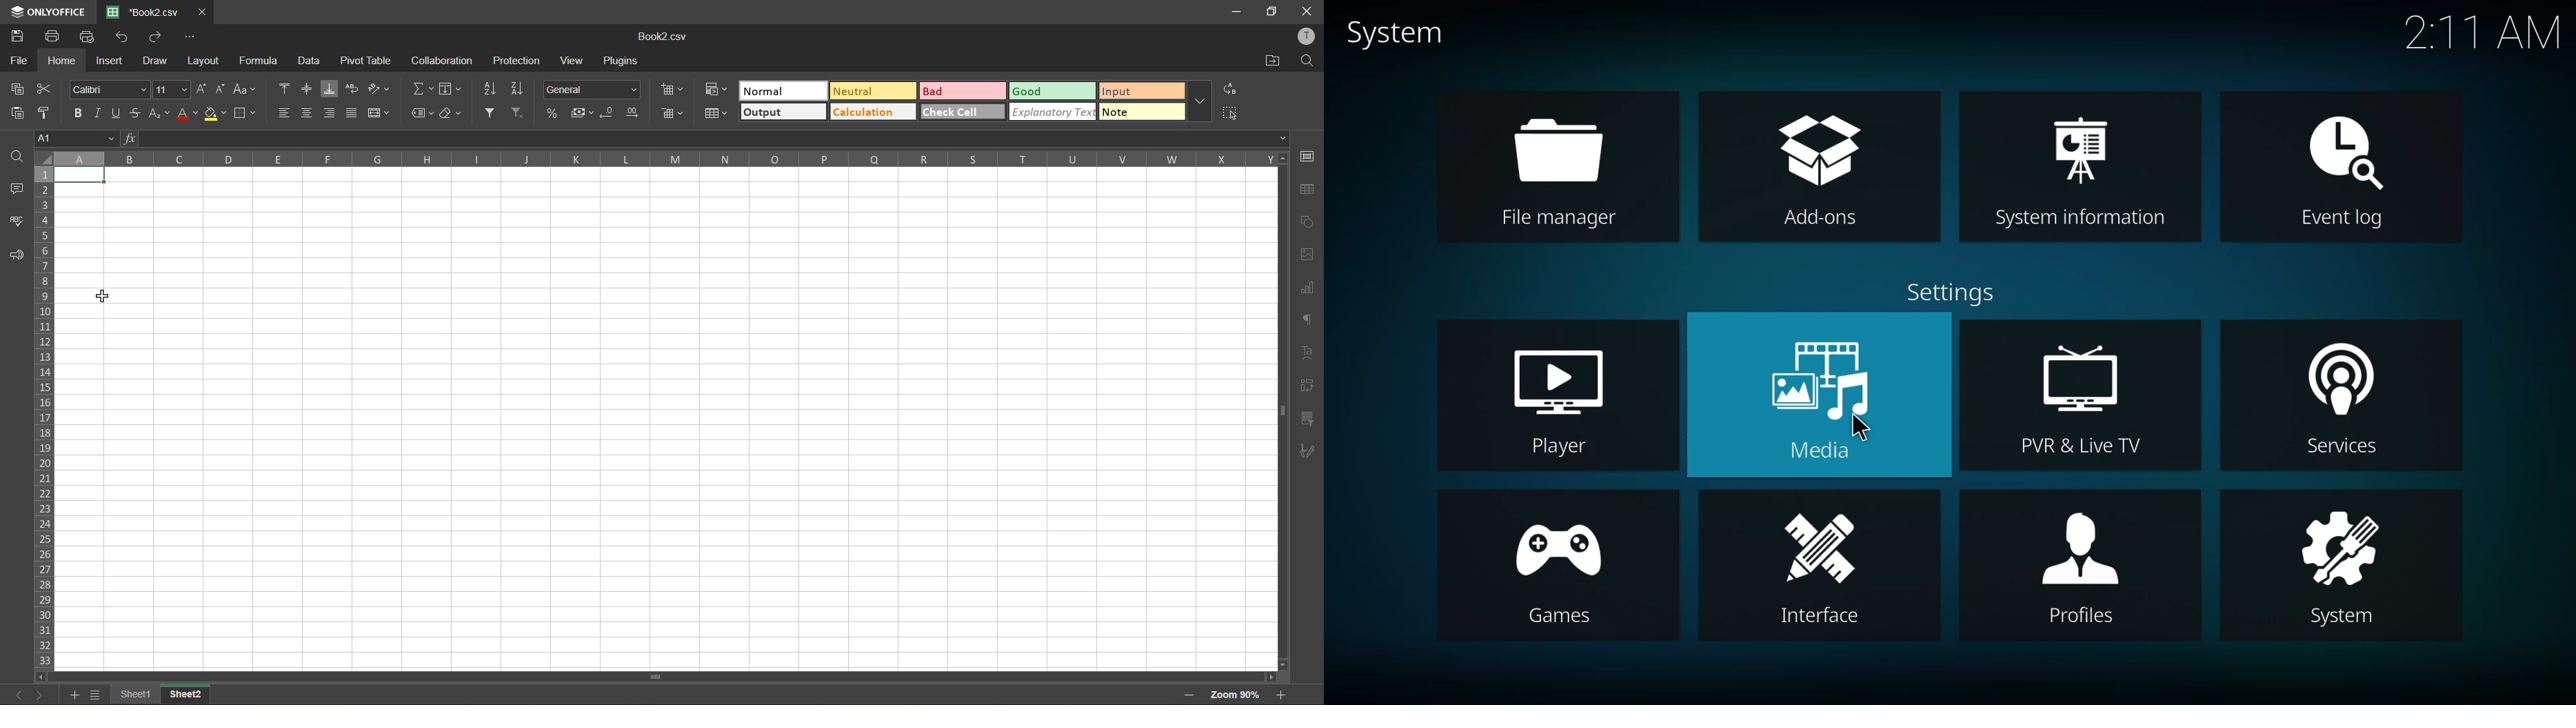 This screenshot has width=2576, height=728. I want to click on print, so click(52, 35).